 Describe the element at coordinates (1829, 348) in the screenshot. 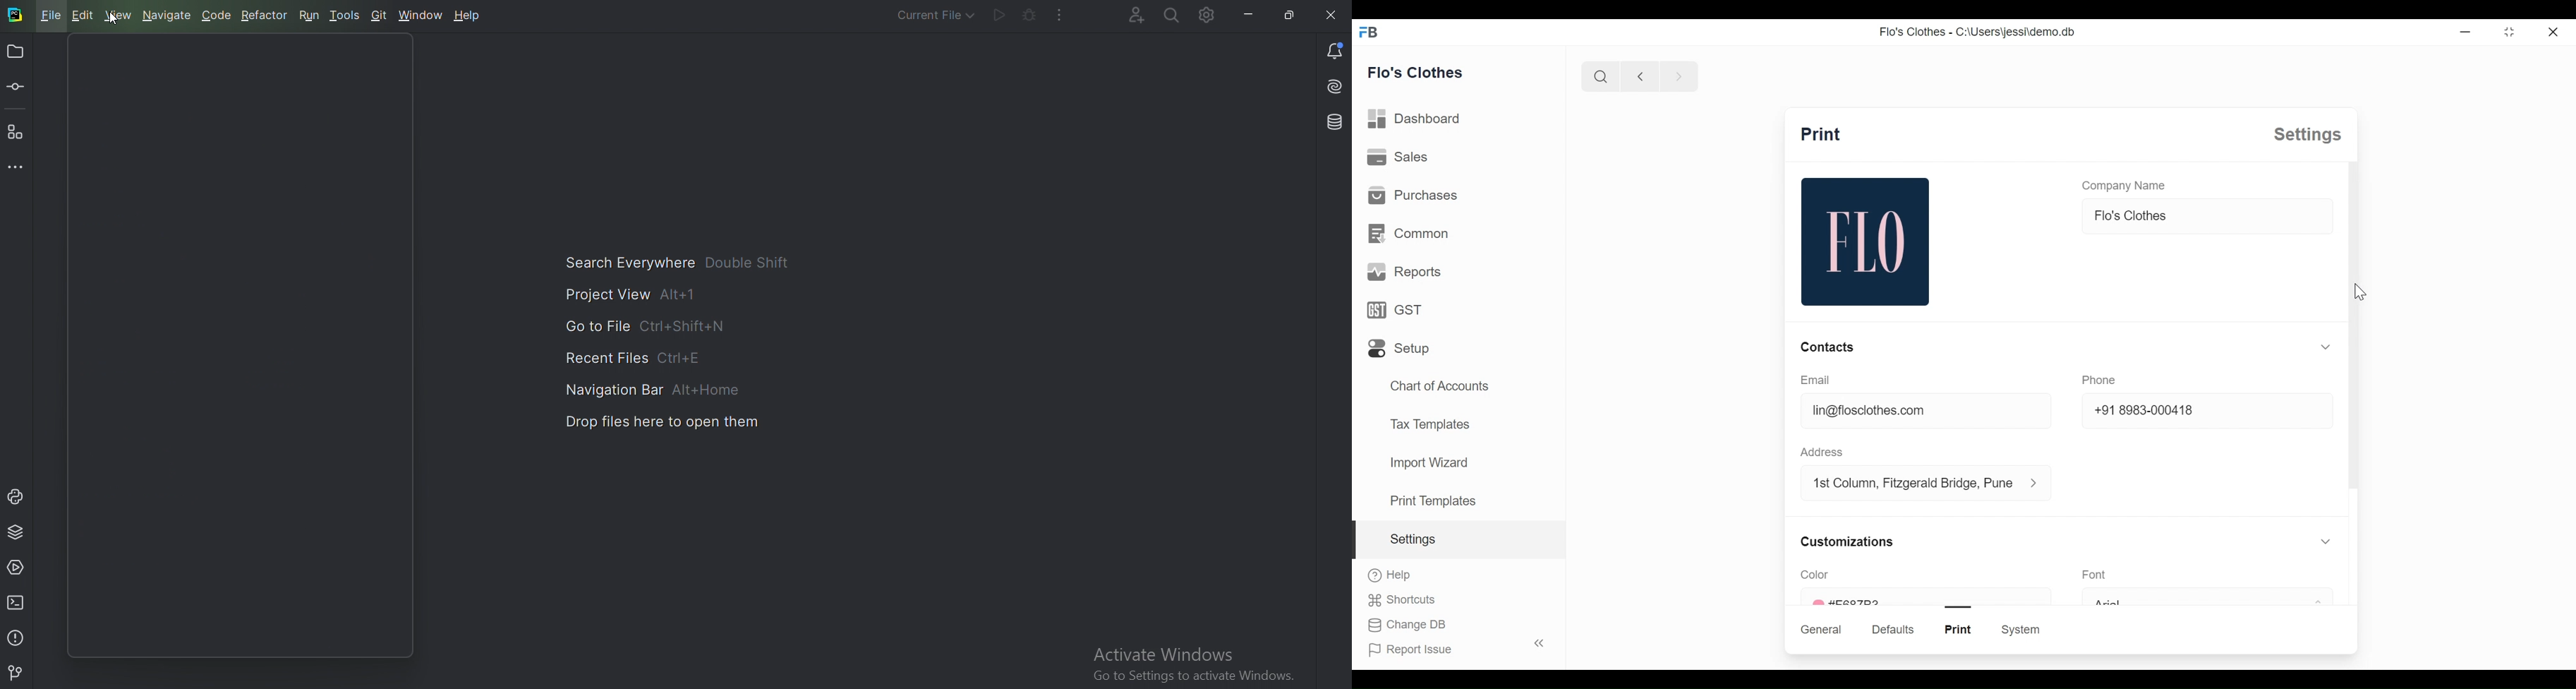

I see `contacts` at that location.